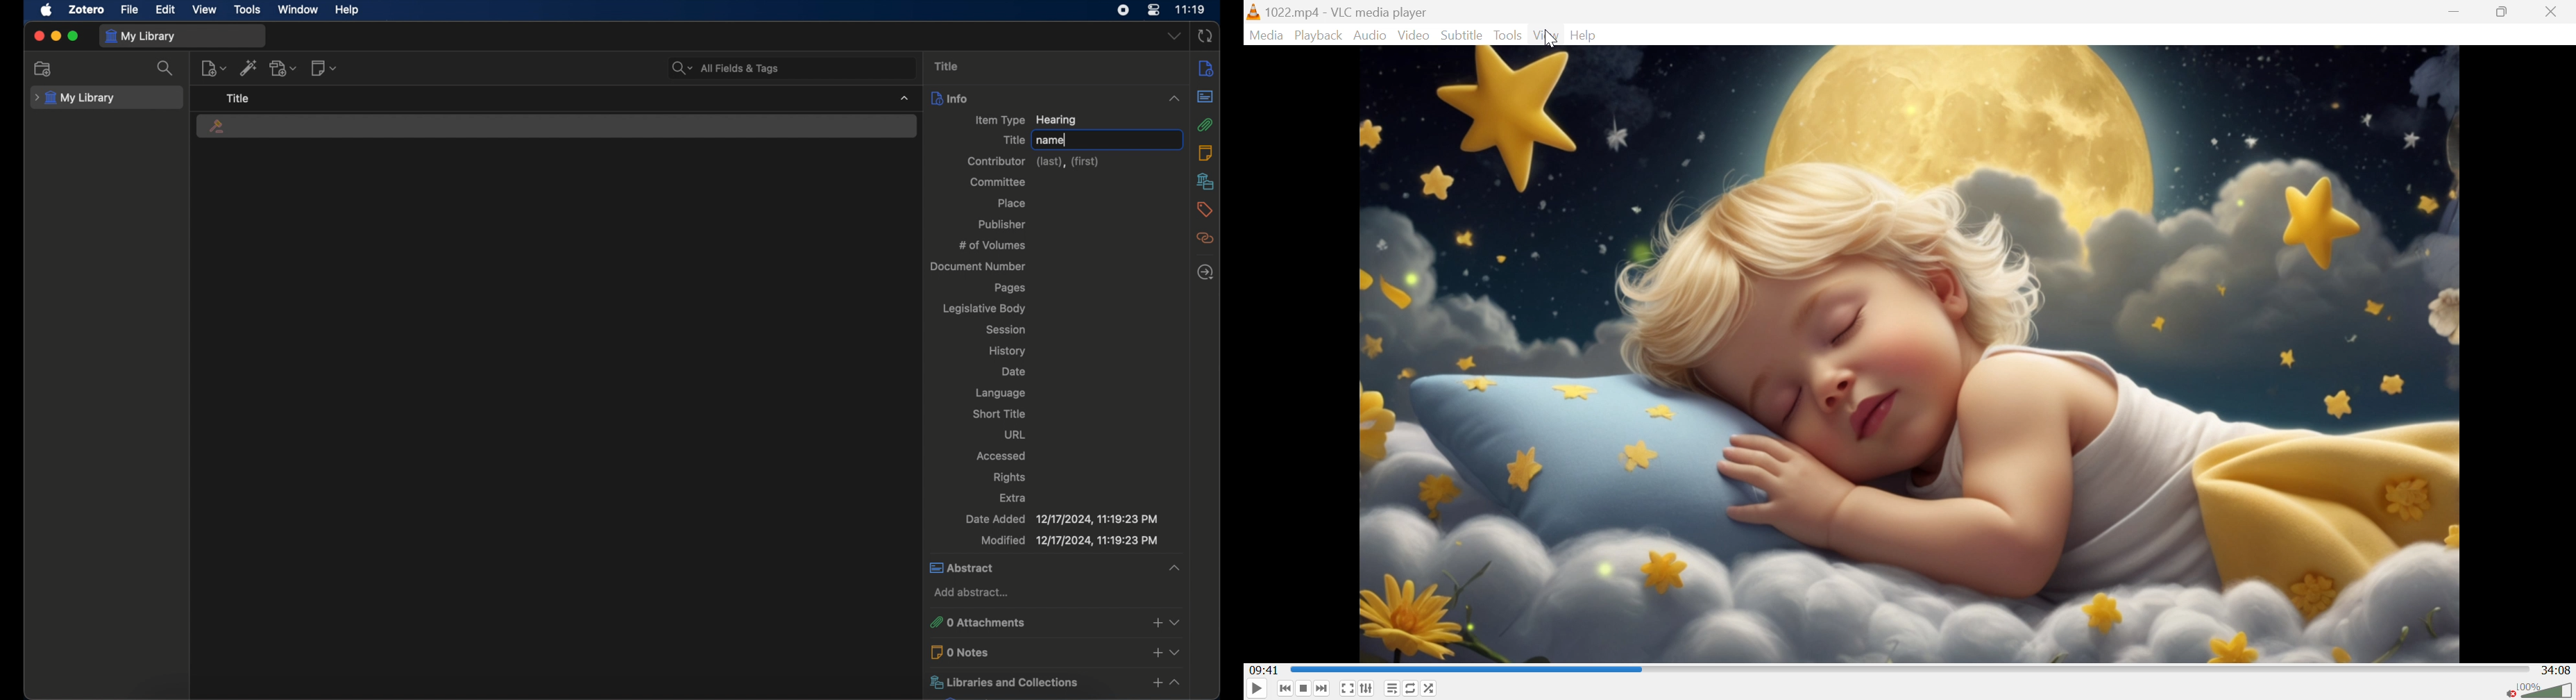  Describe the element at coordinates (1430, 689) in the screenshot. I see `Random` at that location.